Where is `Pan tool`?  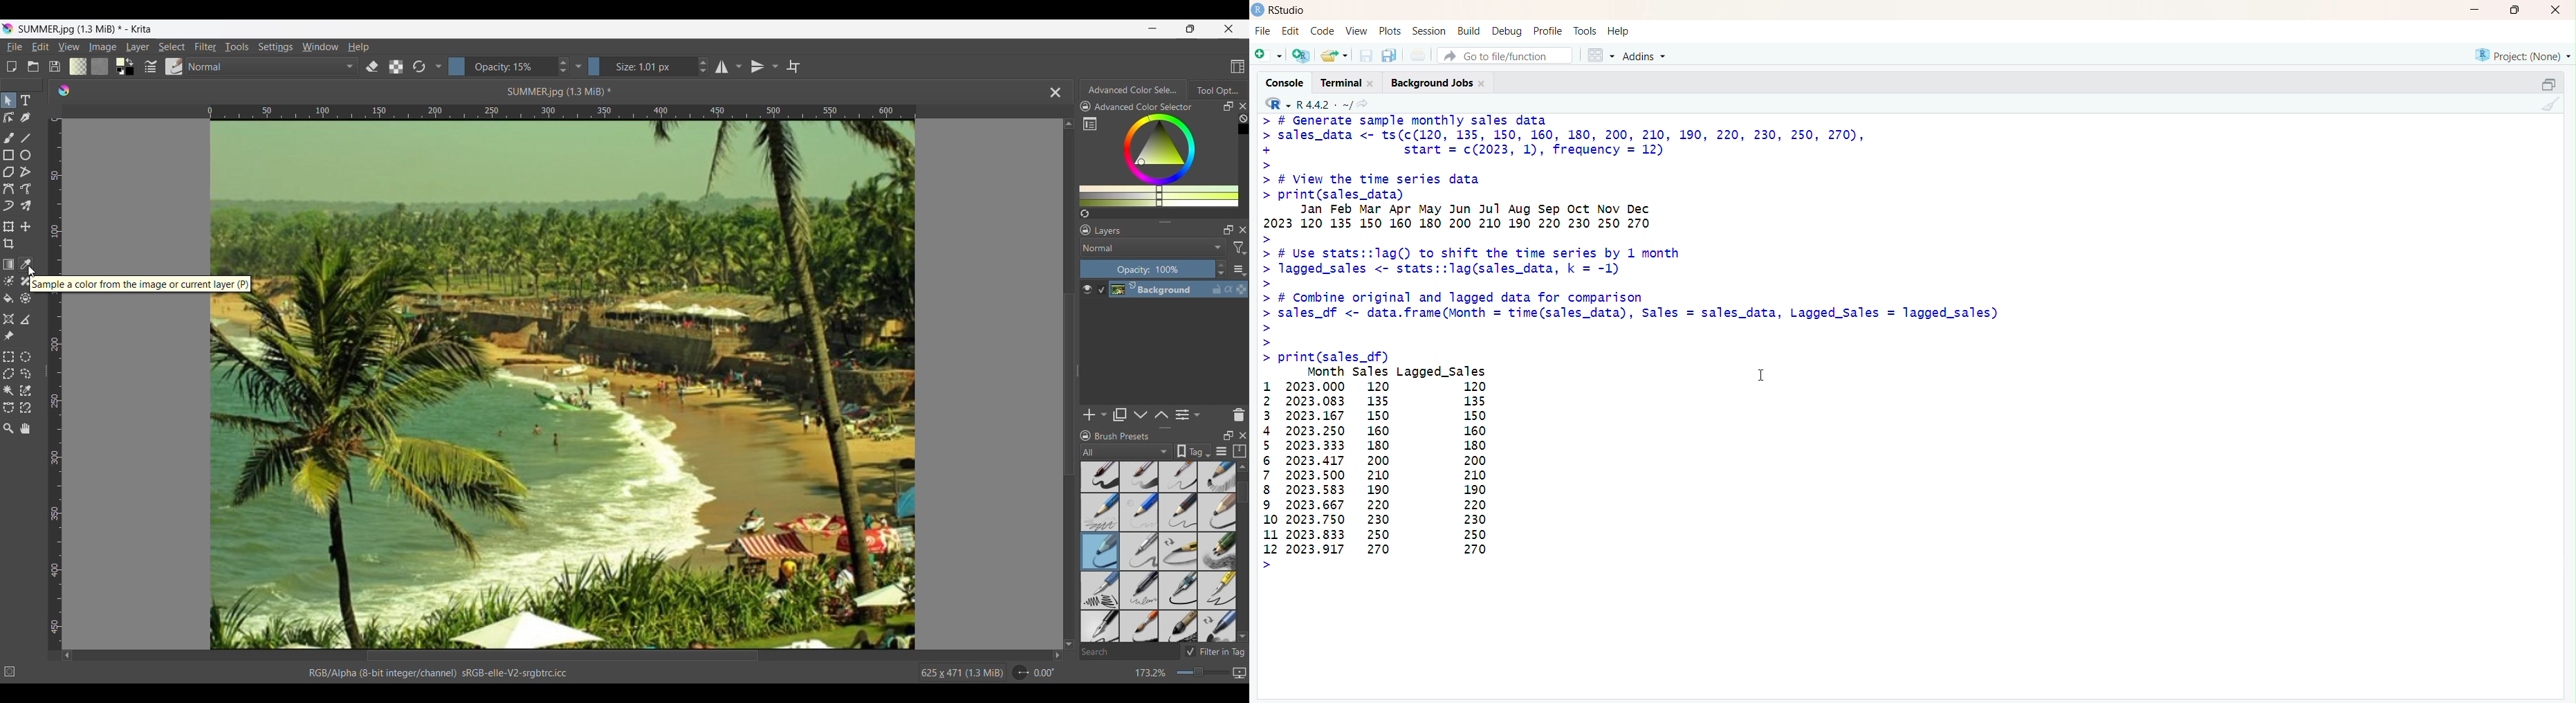
Pan tool is located at coordinates (25, 428).